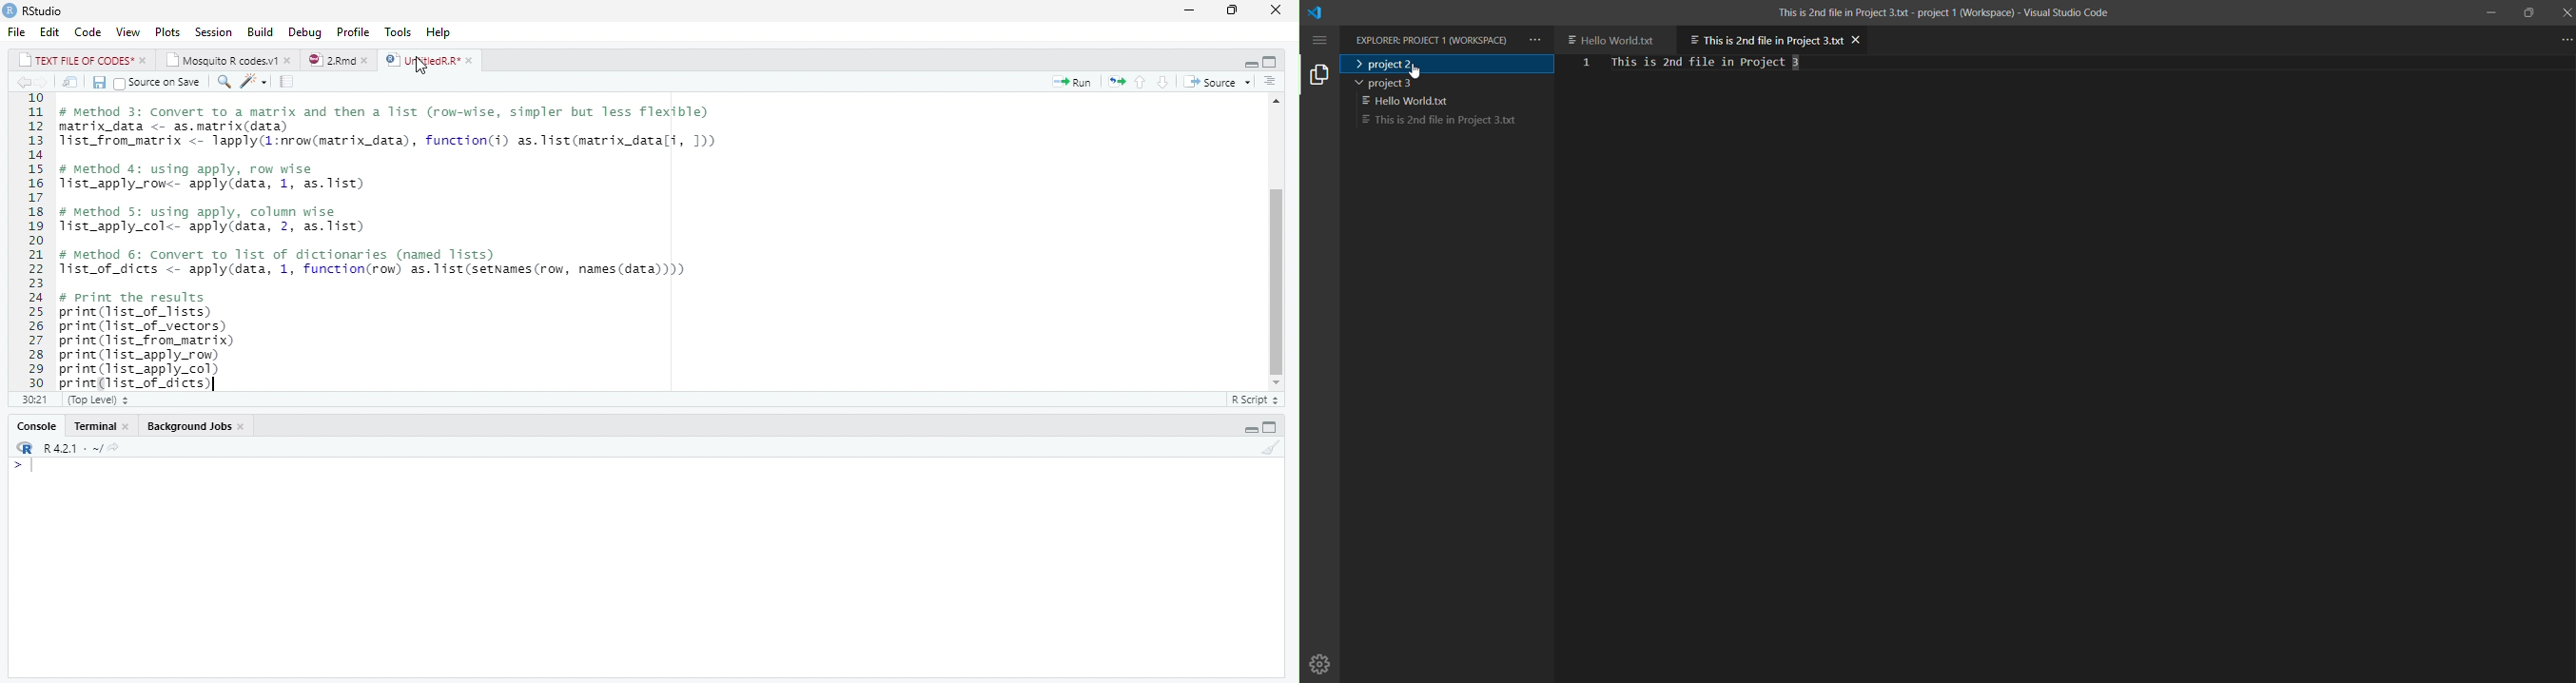 Image resolution: width=2576 pixels, height=700 pixels. What do you see at coordinates (1276, 242) in the screenshot?
I see `scrollbar` at bounding box center [1276, 242].